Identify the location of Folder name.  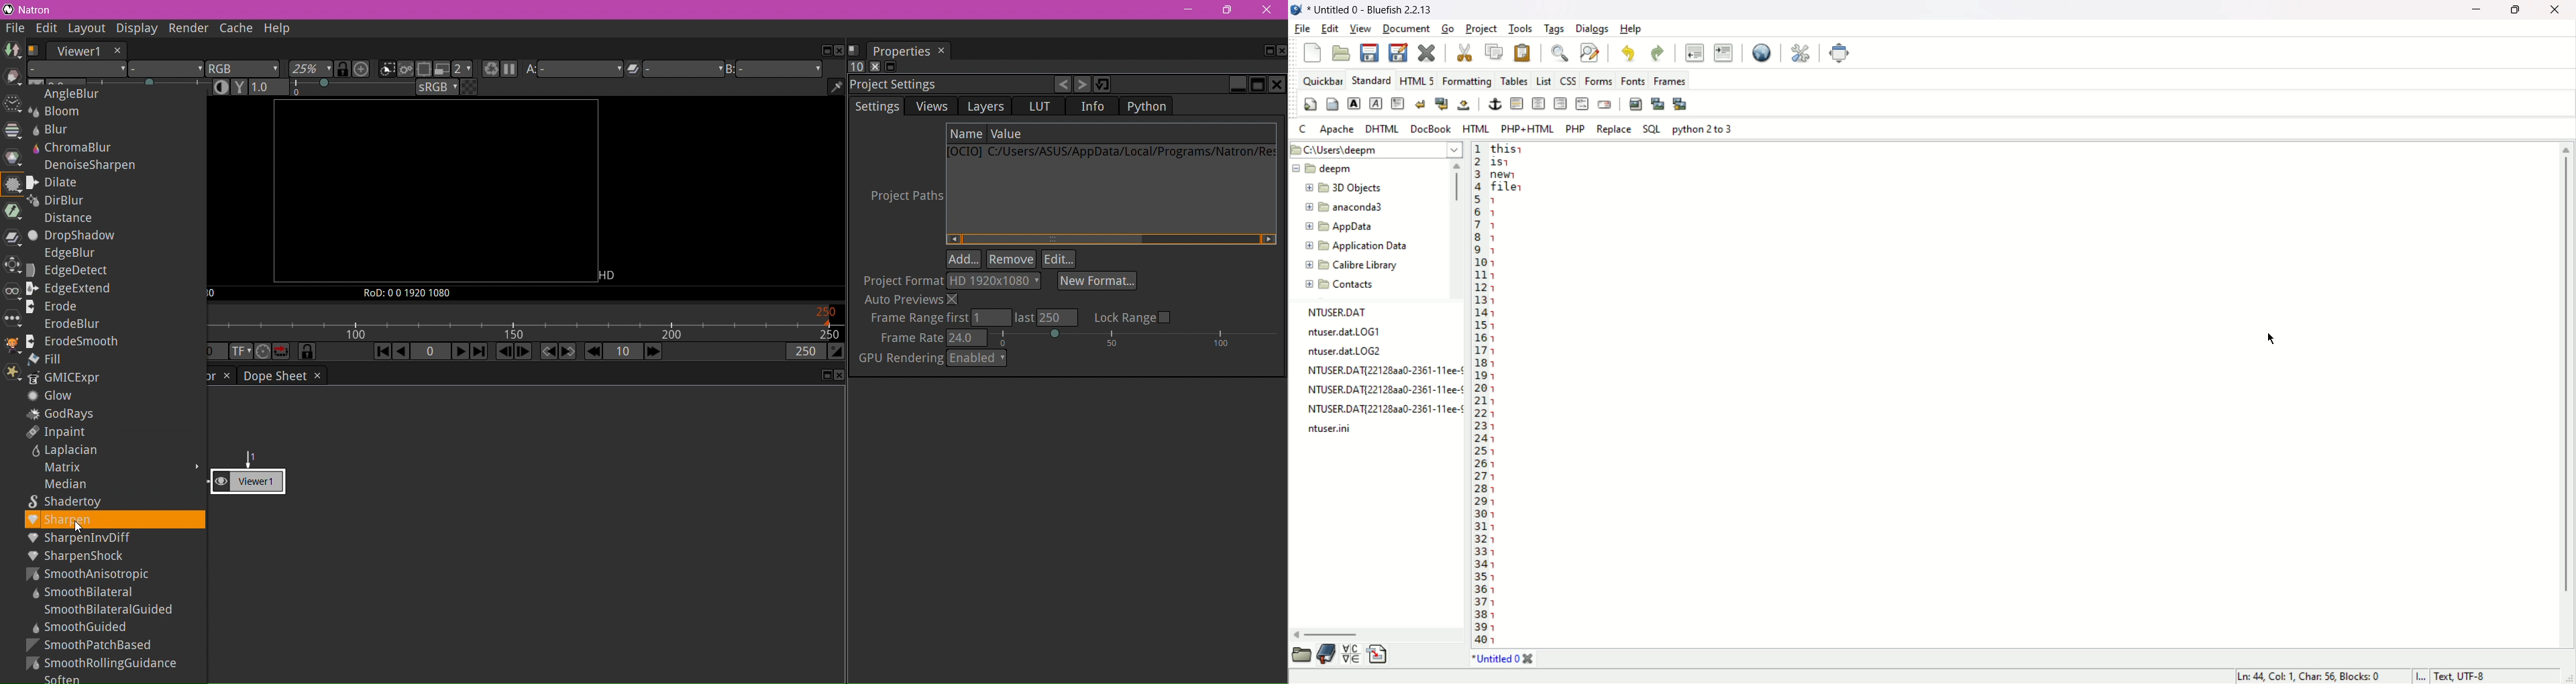
(1355, 266).